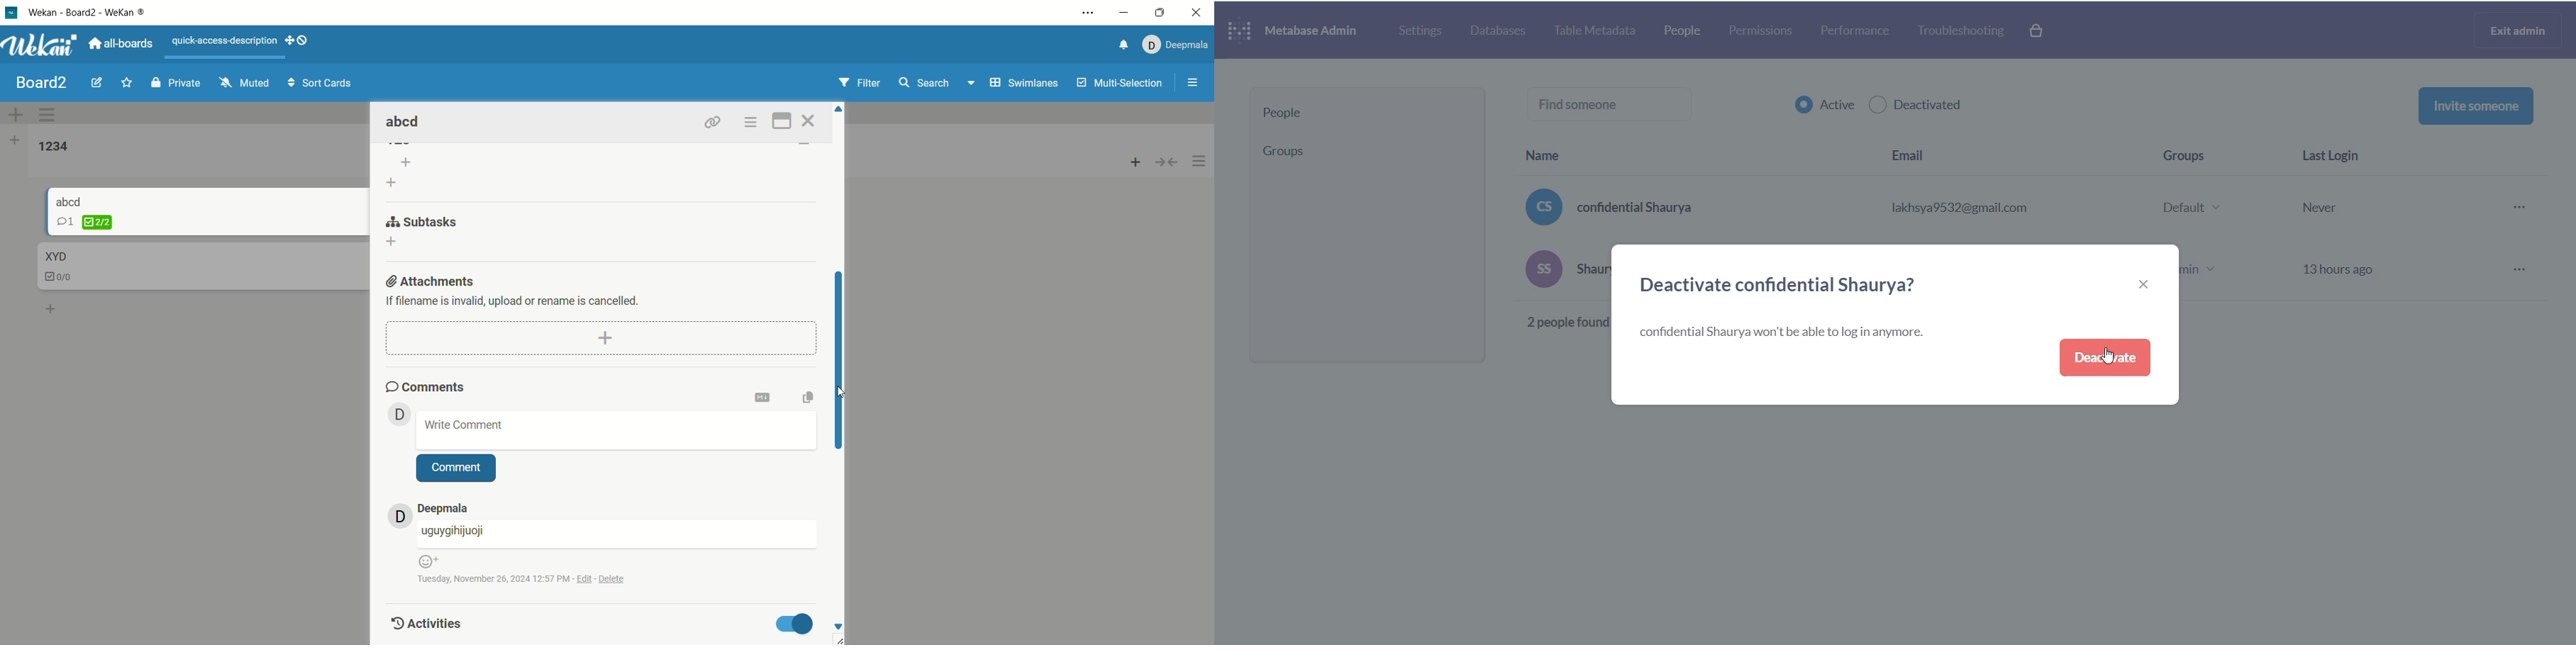 This screenshot has height=672, width=2576. I want to click on card title, so click(405, 123).